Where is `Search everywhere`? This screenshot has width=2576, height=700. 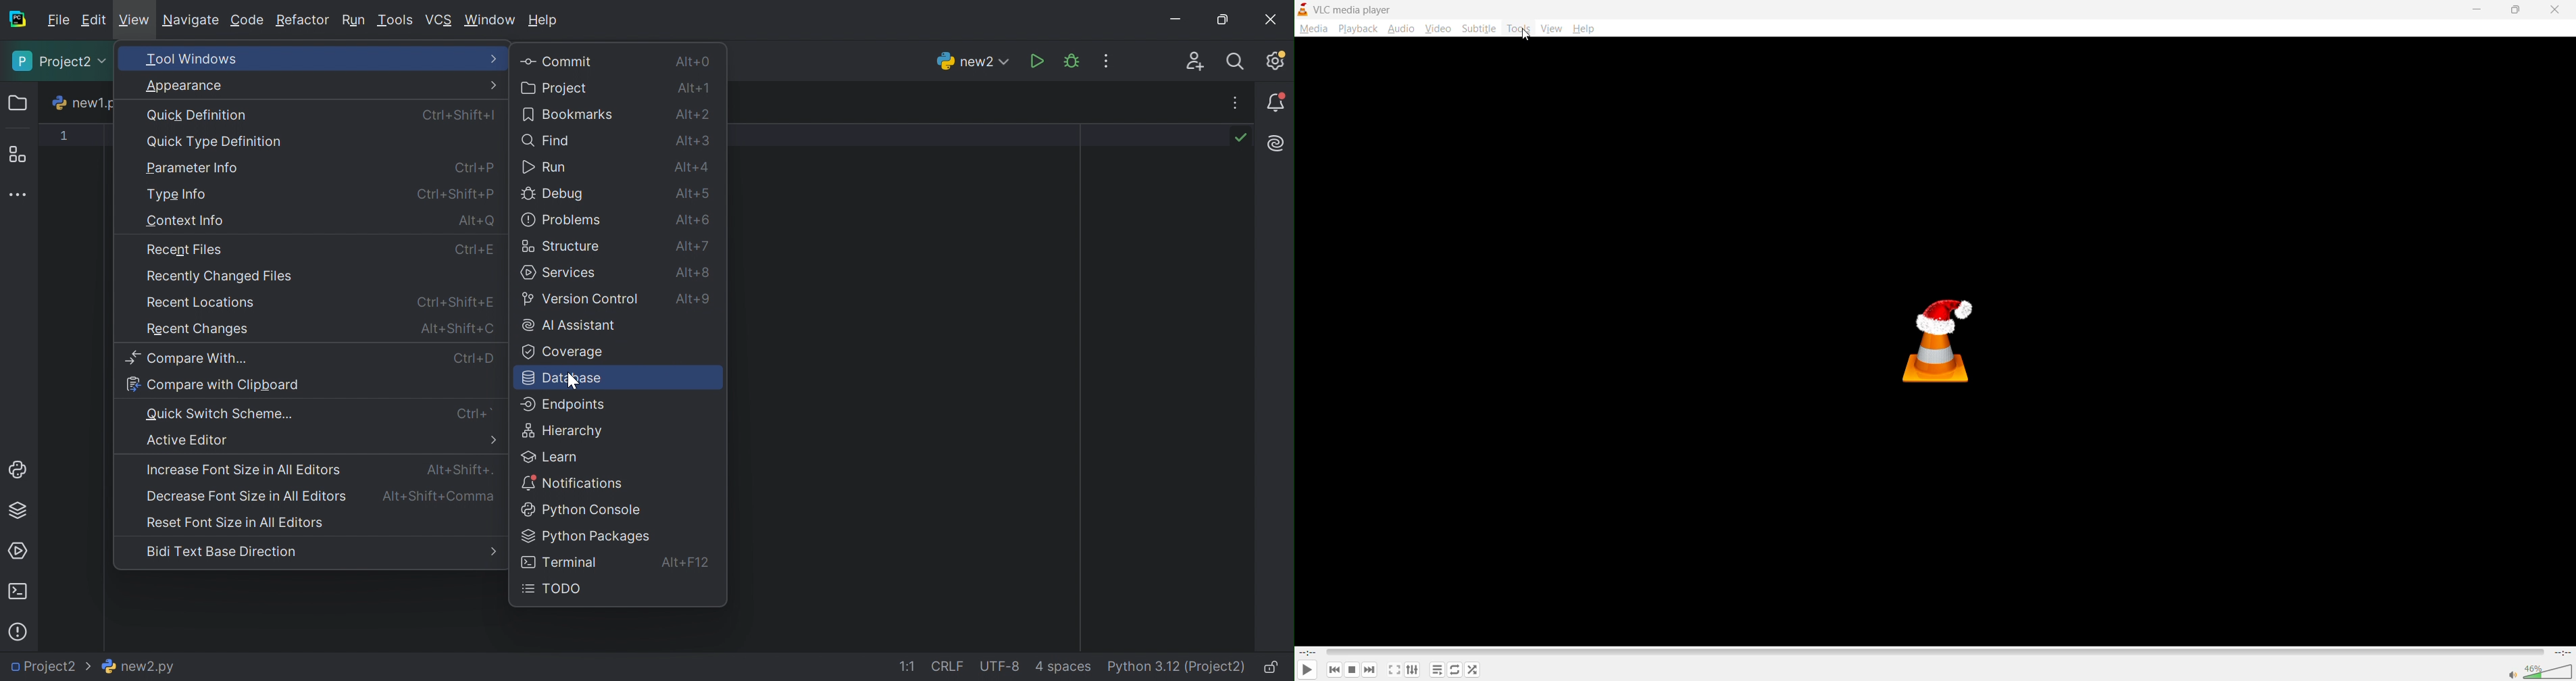
Search everywhere is located at coordinates (1238, 63).